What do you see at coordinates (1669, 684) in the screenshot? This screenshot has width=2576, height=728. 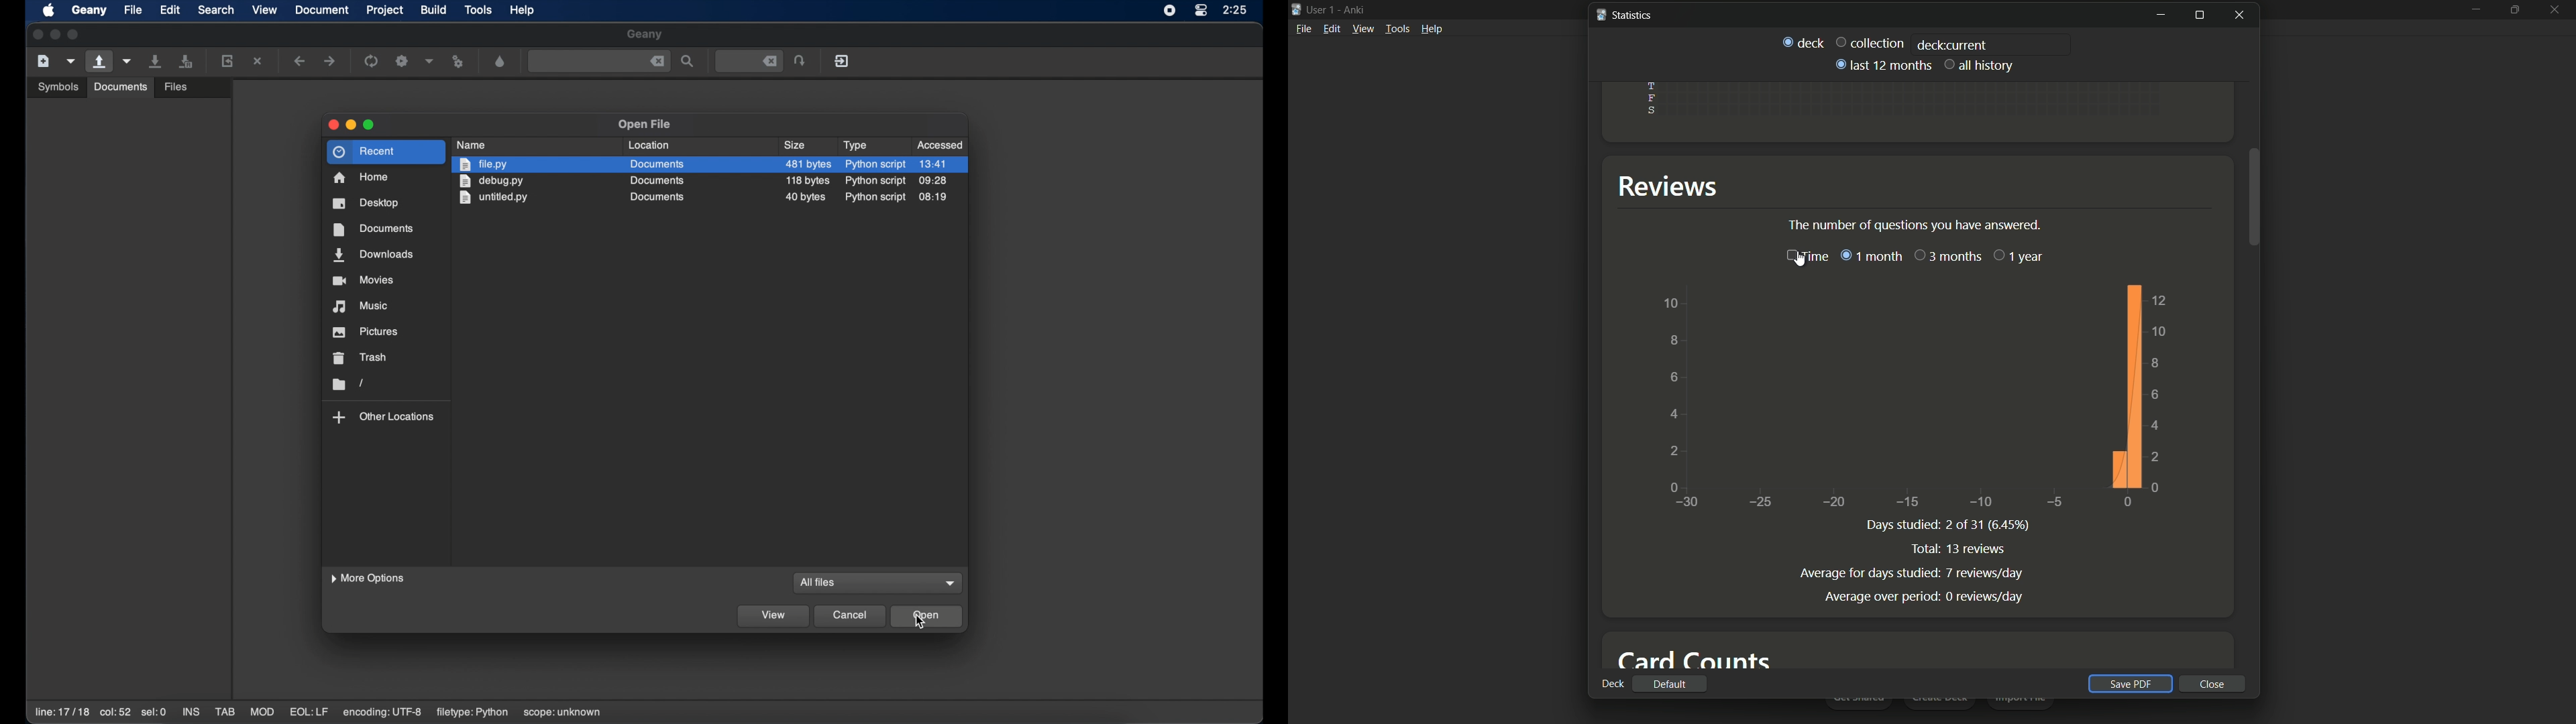 I see `default` at bounding box center [1669, 684].